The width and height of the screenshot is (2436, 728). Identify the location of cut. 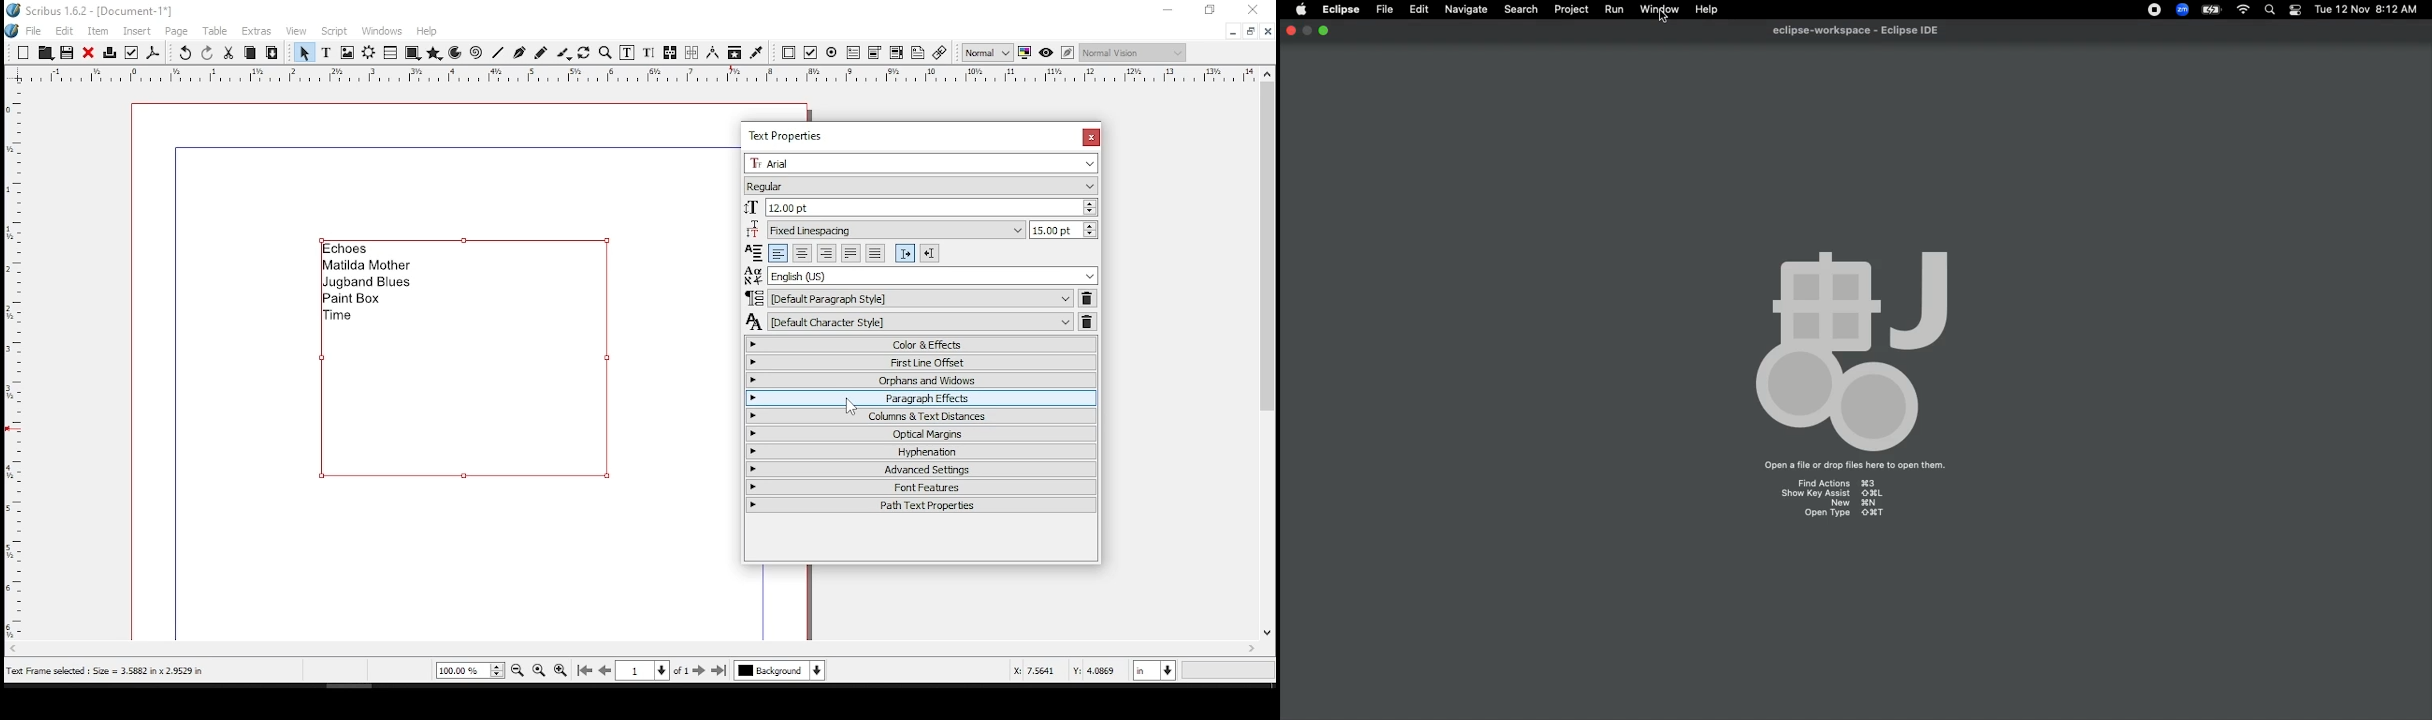
(229, 52).